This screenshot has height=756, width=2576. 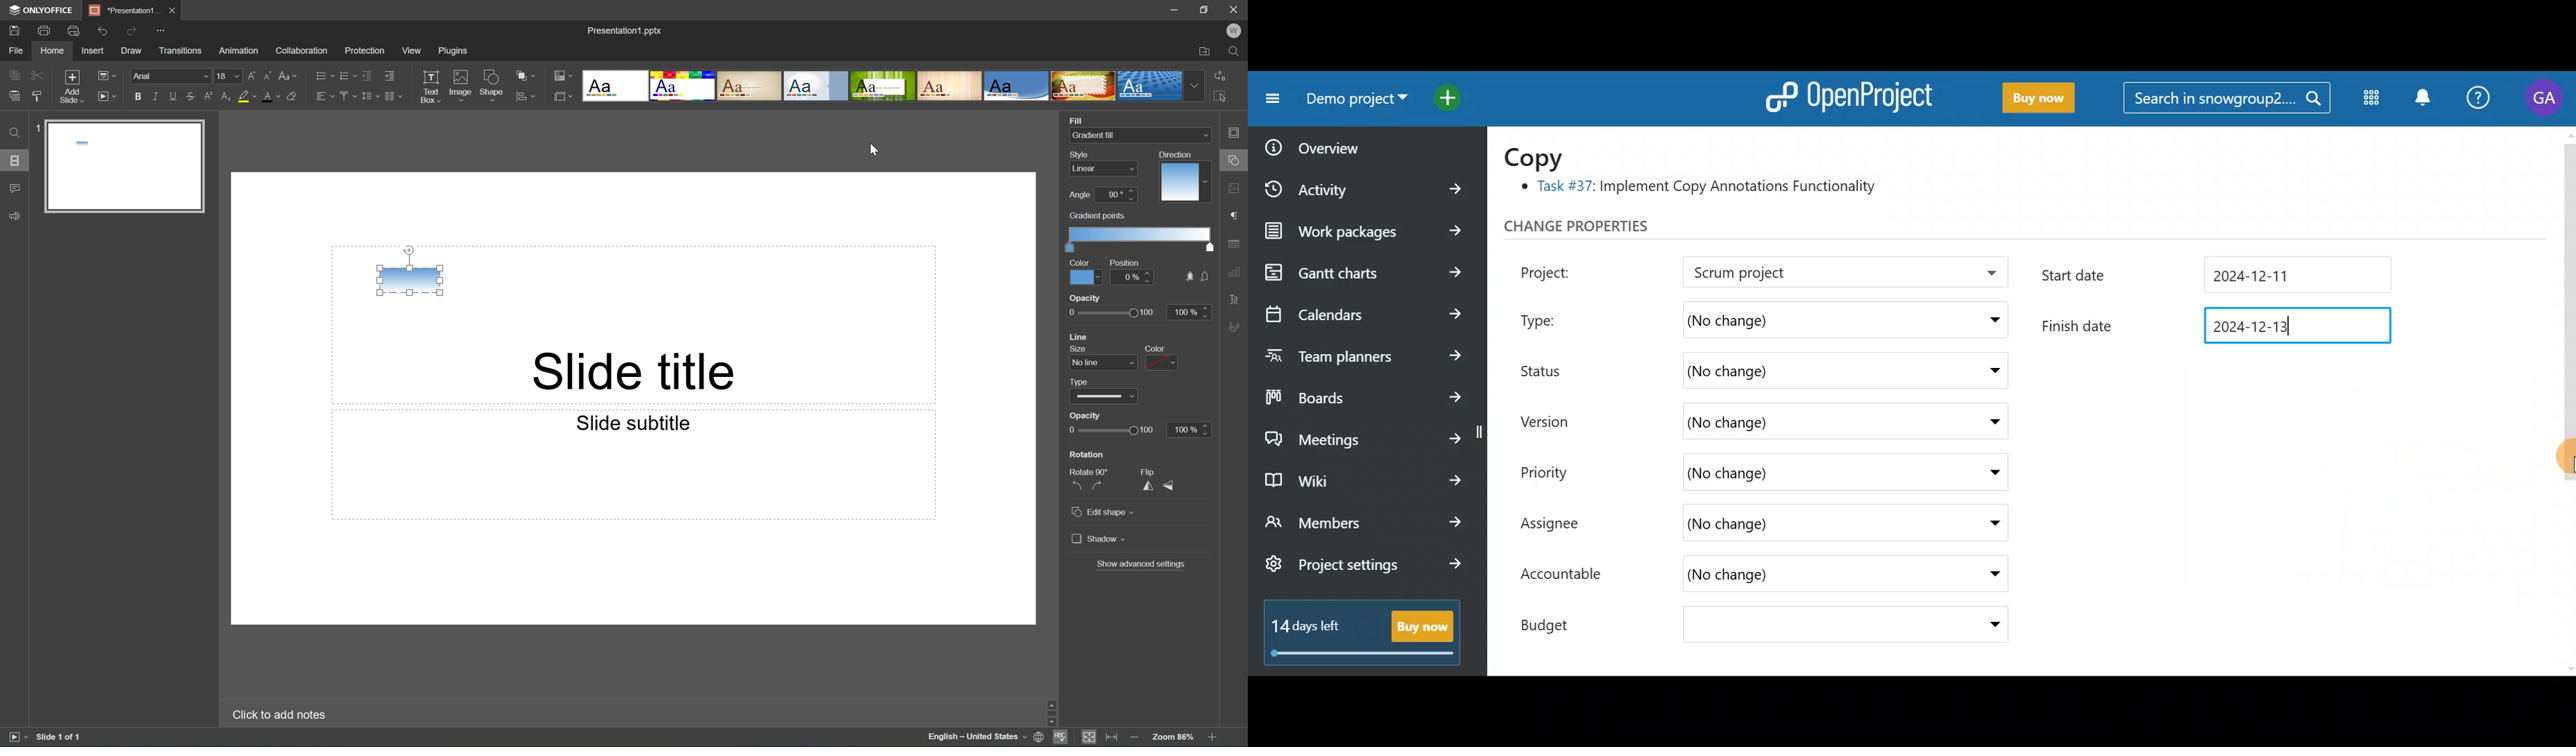 What do you see at coordinates (1206, 8) in the screenshot?
I see `Restore Down` at bounding box center [1206, 8].